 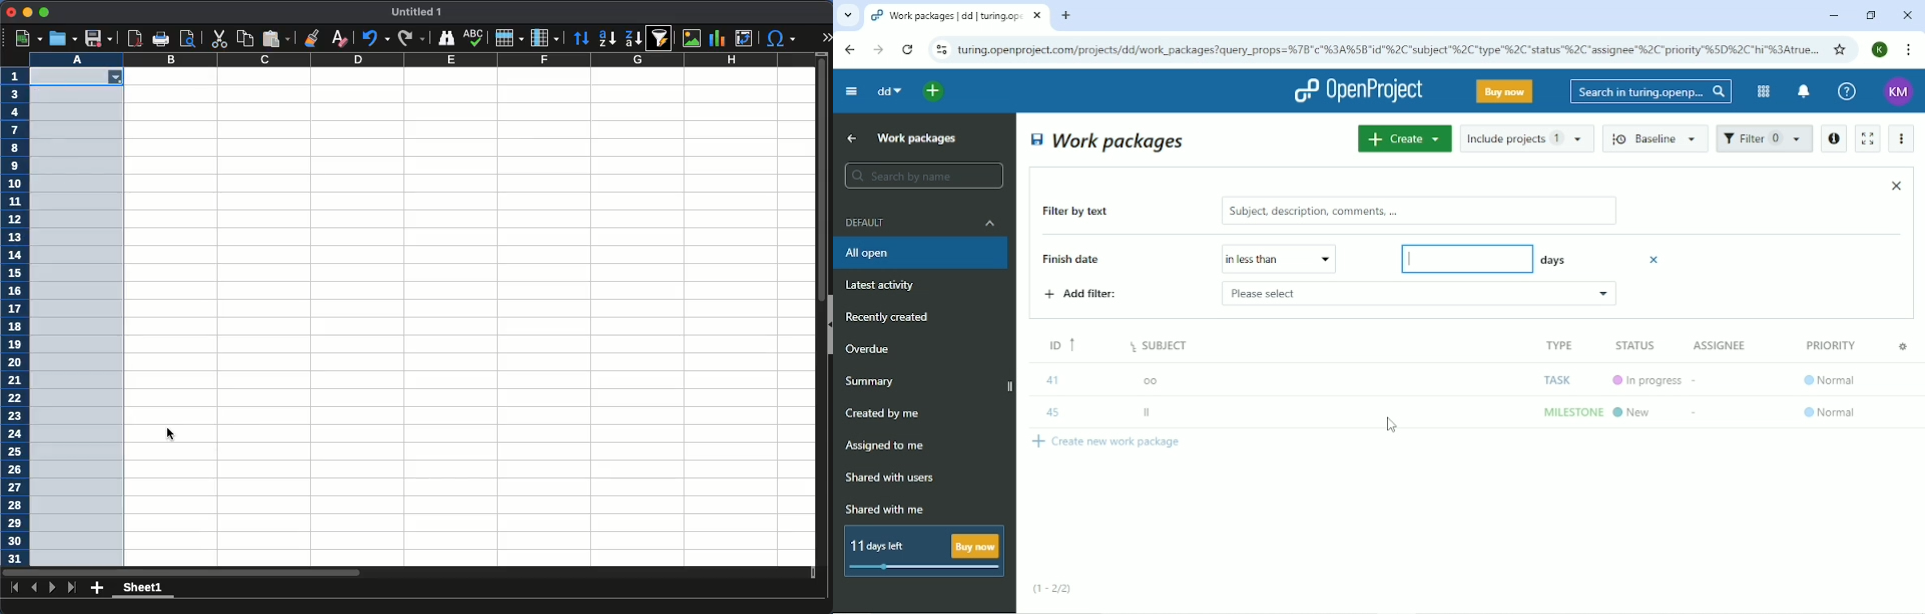 I want to click on Back, so click(x=849, y=49).